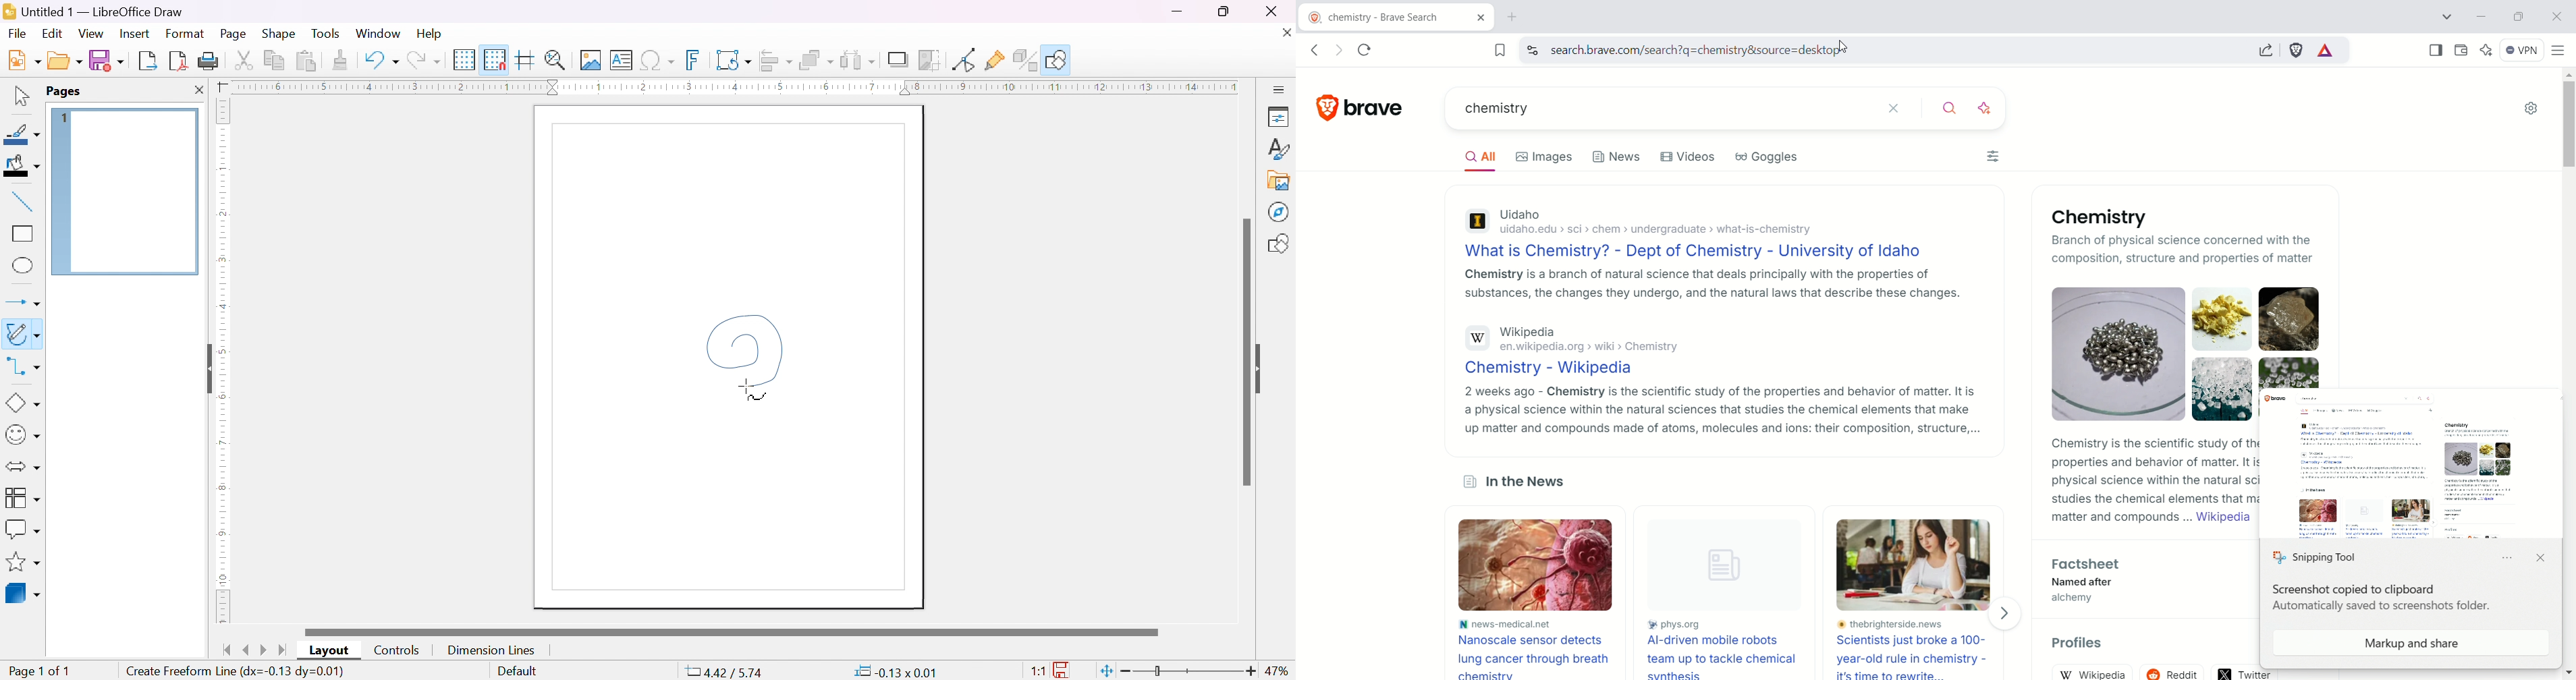 The image size is (2576, 700). I want to click on Show gluepoint functions, so click(995, 60).